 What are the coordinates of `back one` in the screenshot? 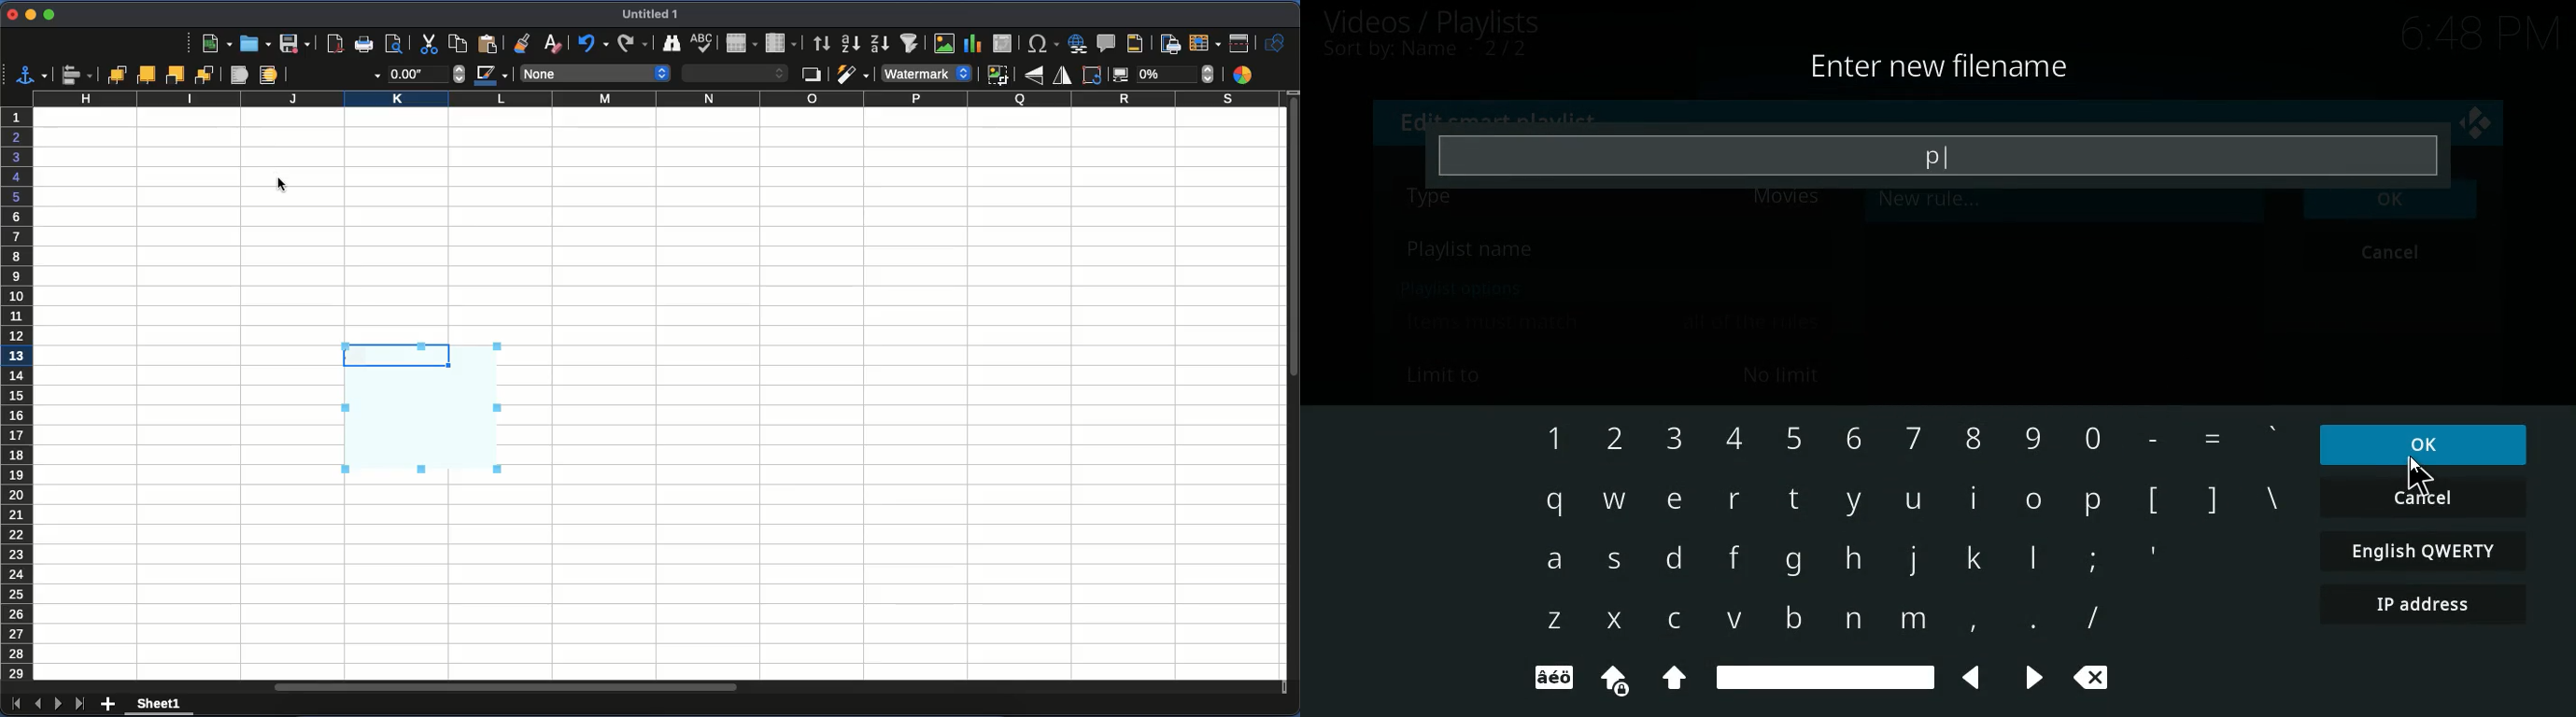 It's located at (177, 74).